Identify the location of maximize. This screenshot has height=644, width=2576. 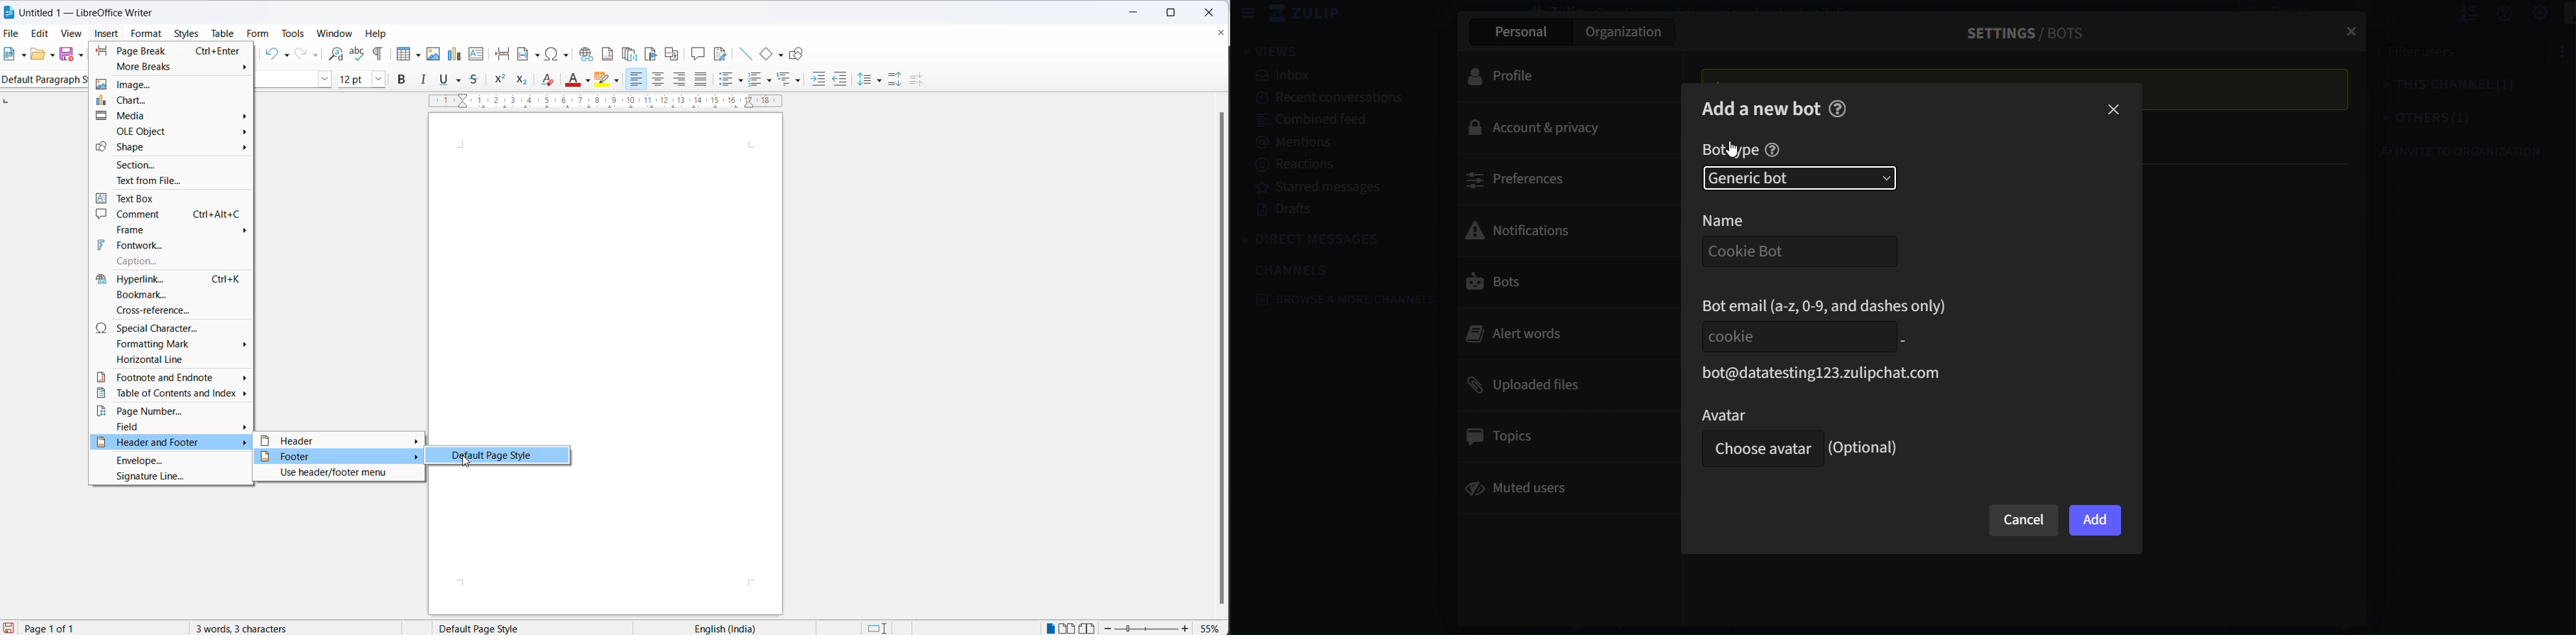
(1171, 14).